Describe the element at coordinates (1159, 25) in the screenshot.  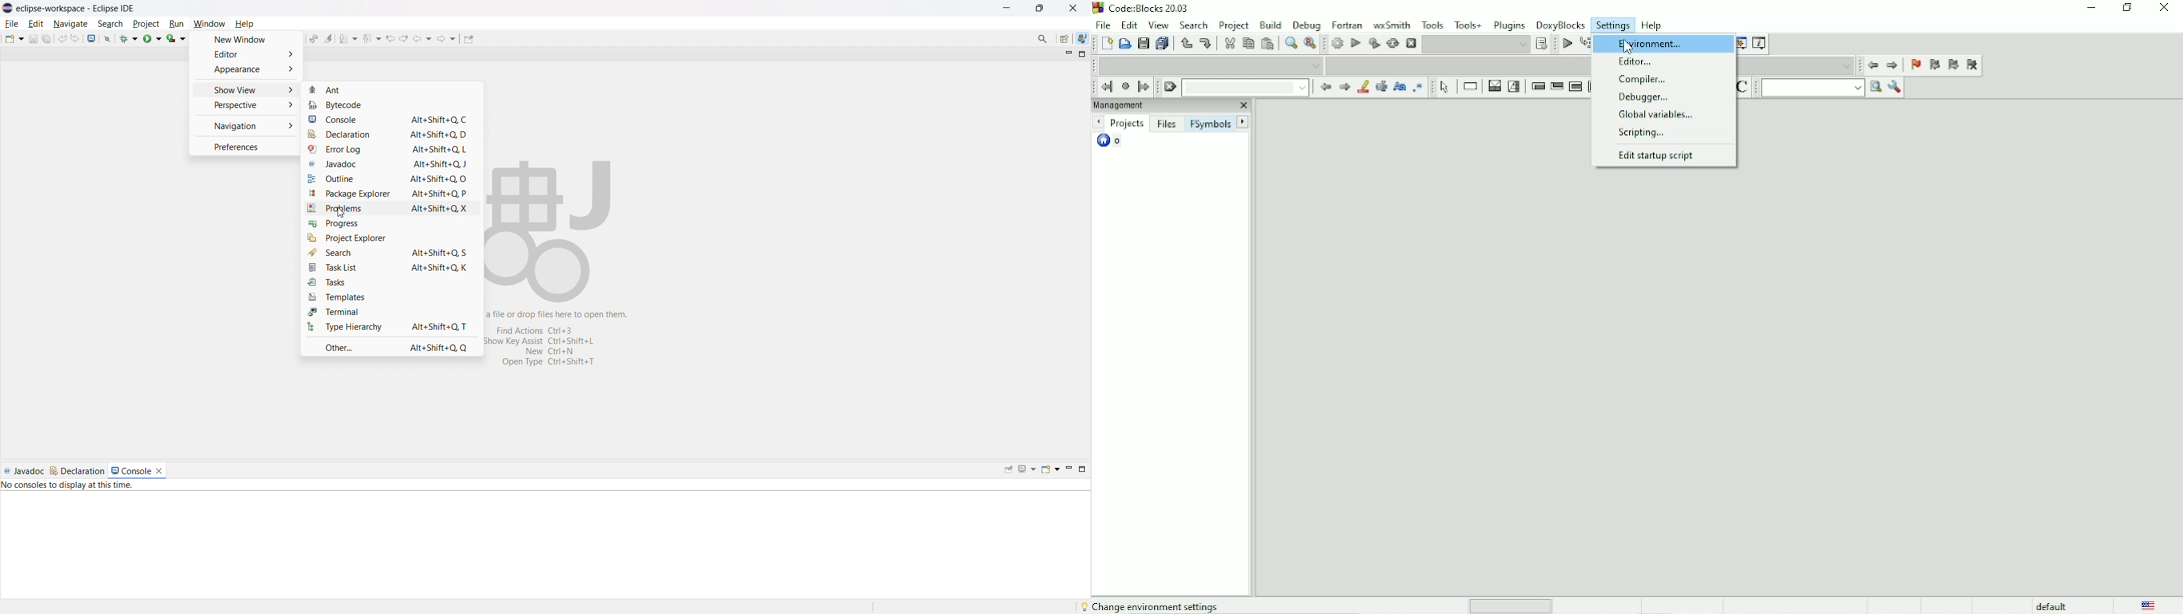
I see `View` at that location.